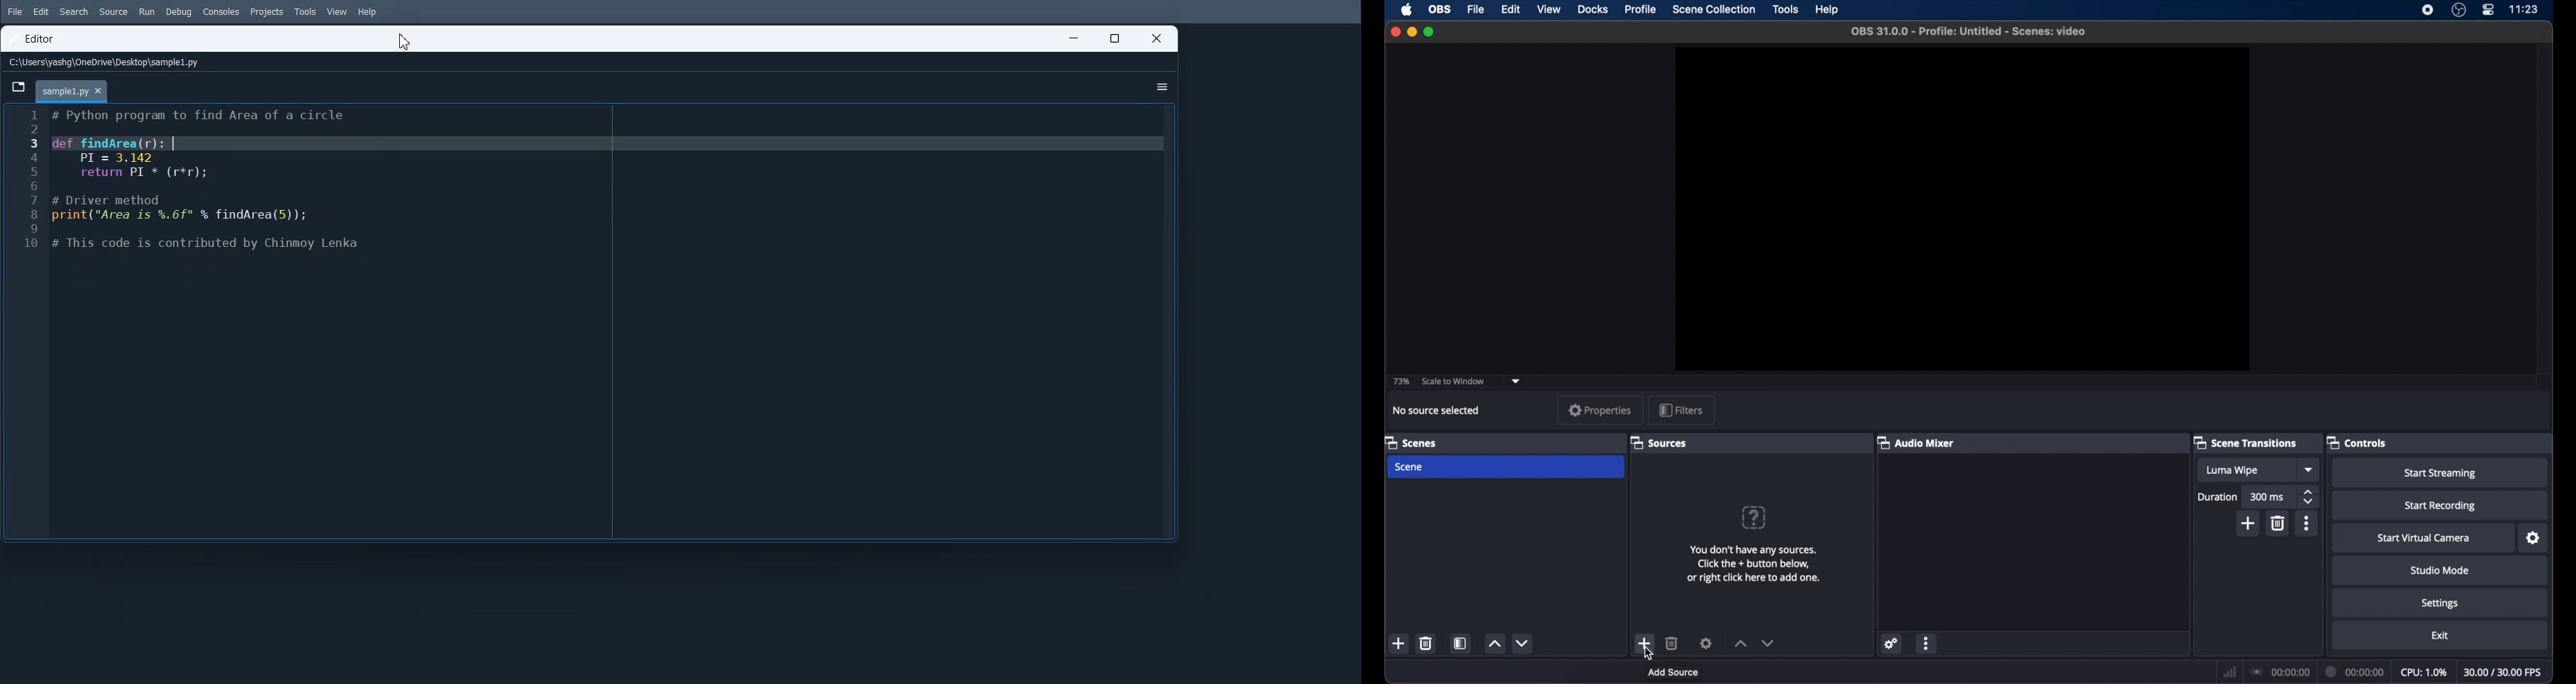 This screenshot has width=2576, height=700. I want to click on decrement, so click(1522, 643).